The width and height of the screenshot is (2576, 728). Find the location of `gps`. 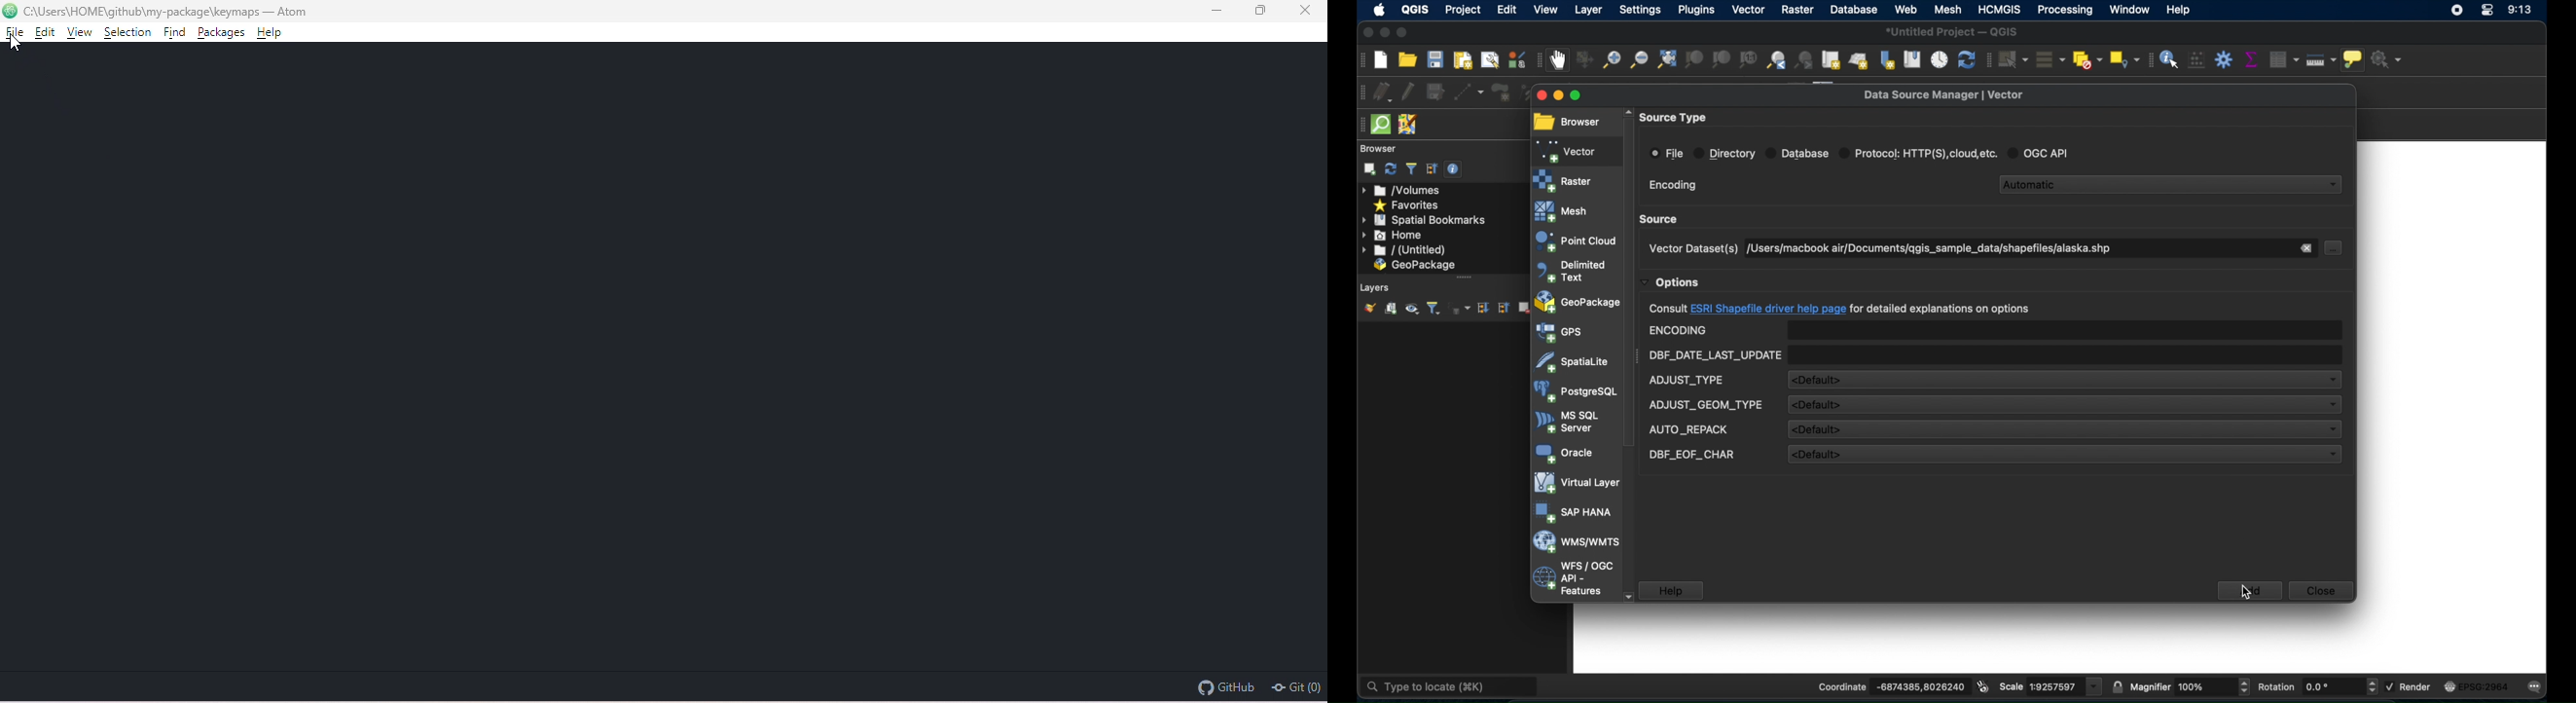

gps is located at coordinates (1560, 333).